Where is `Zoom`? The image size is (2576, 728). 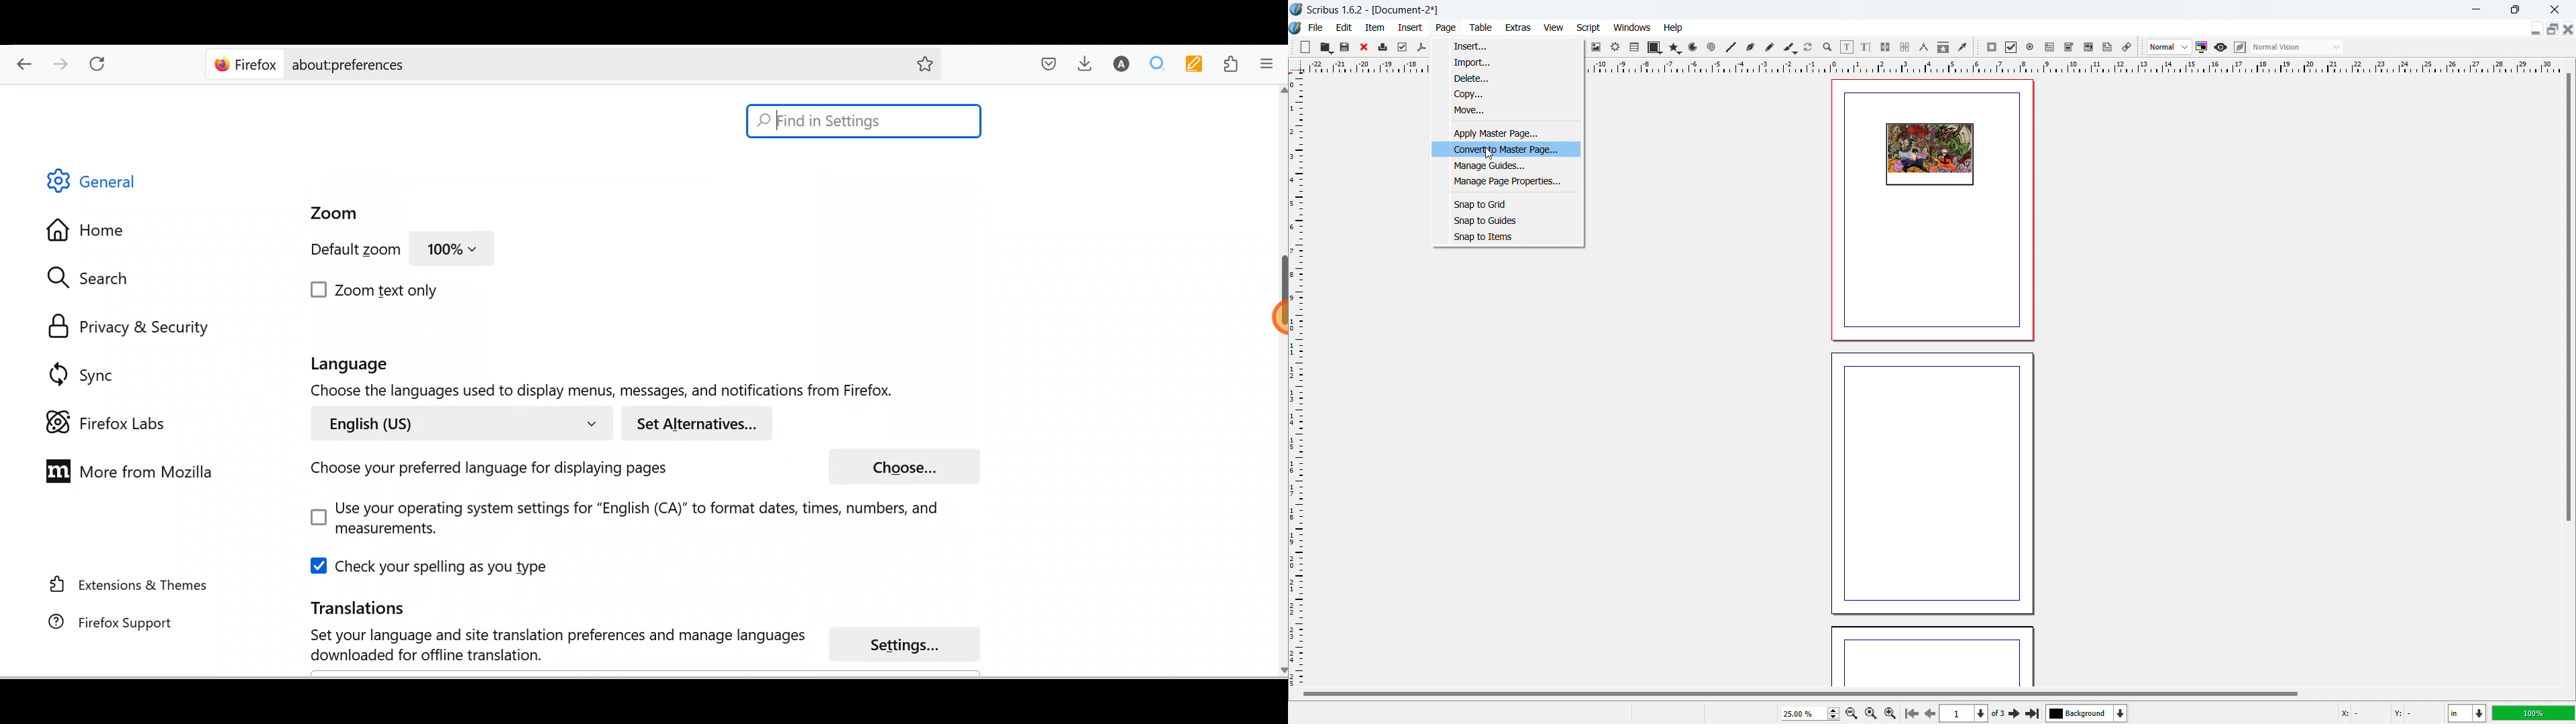 Zoom is located at coordinates (327, 214).